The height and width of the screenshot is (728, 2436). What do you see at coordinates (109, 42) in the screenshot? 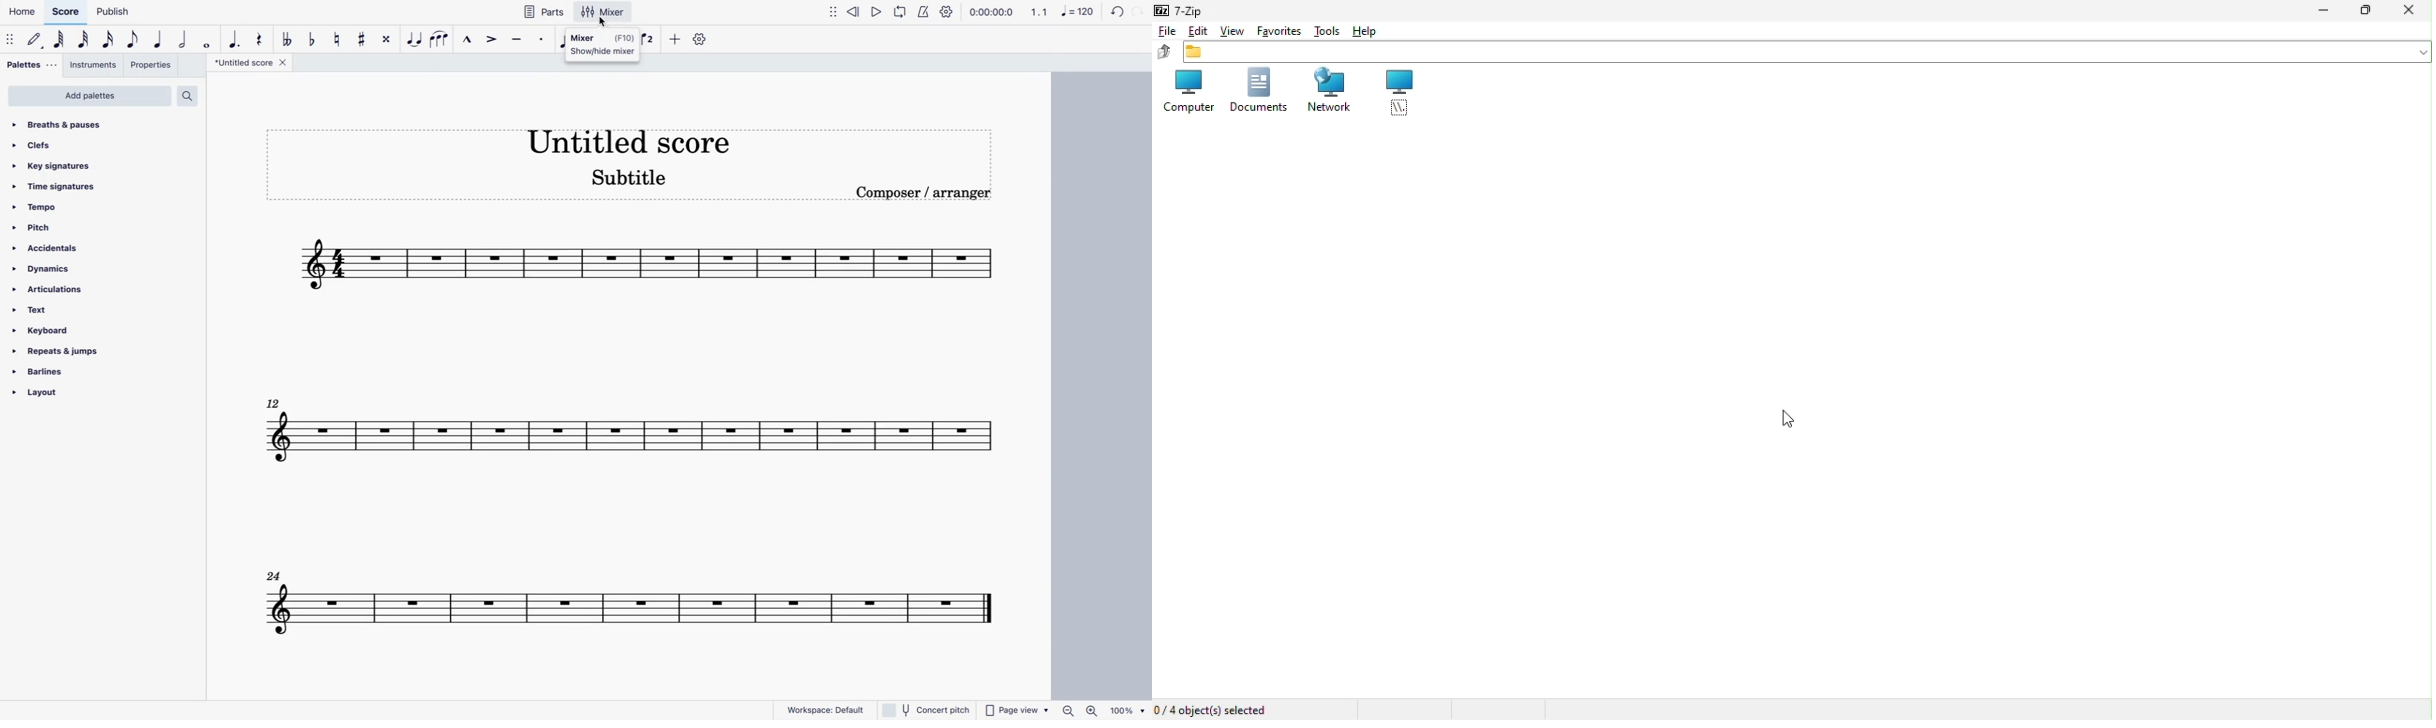
I see `16th note` at bounding box center [109, 42].